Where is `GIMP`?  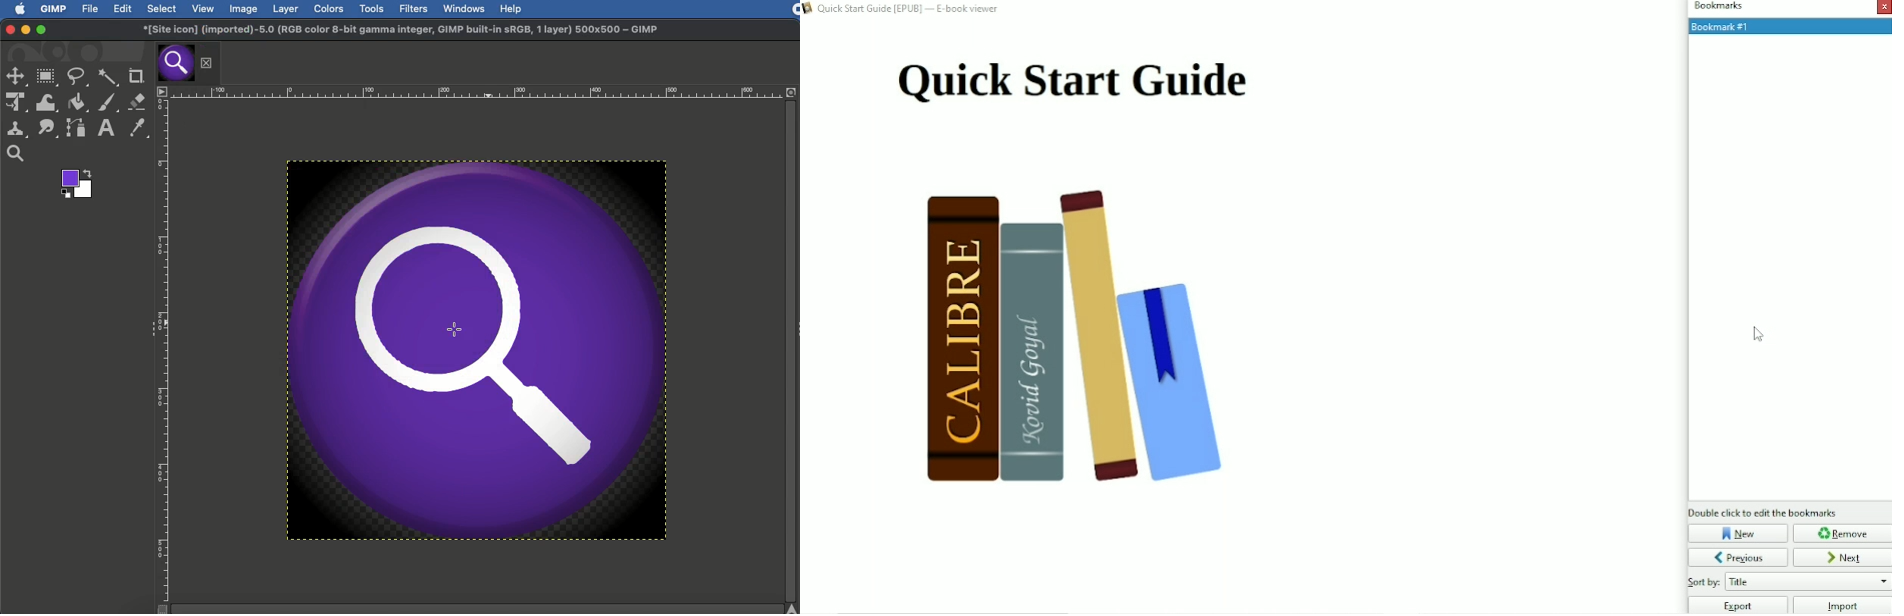
GIMP is located at coordinates (54, 9).